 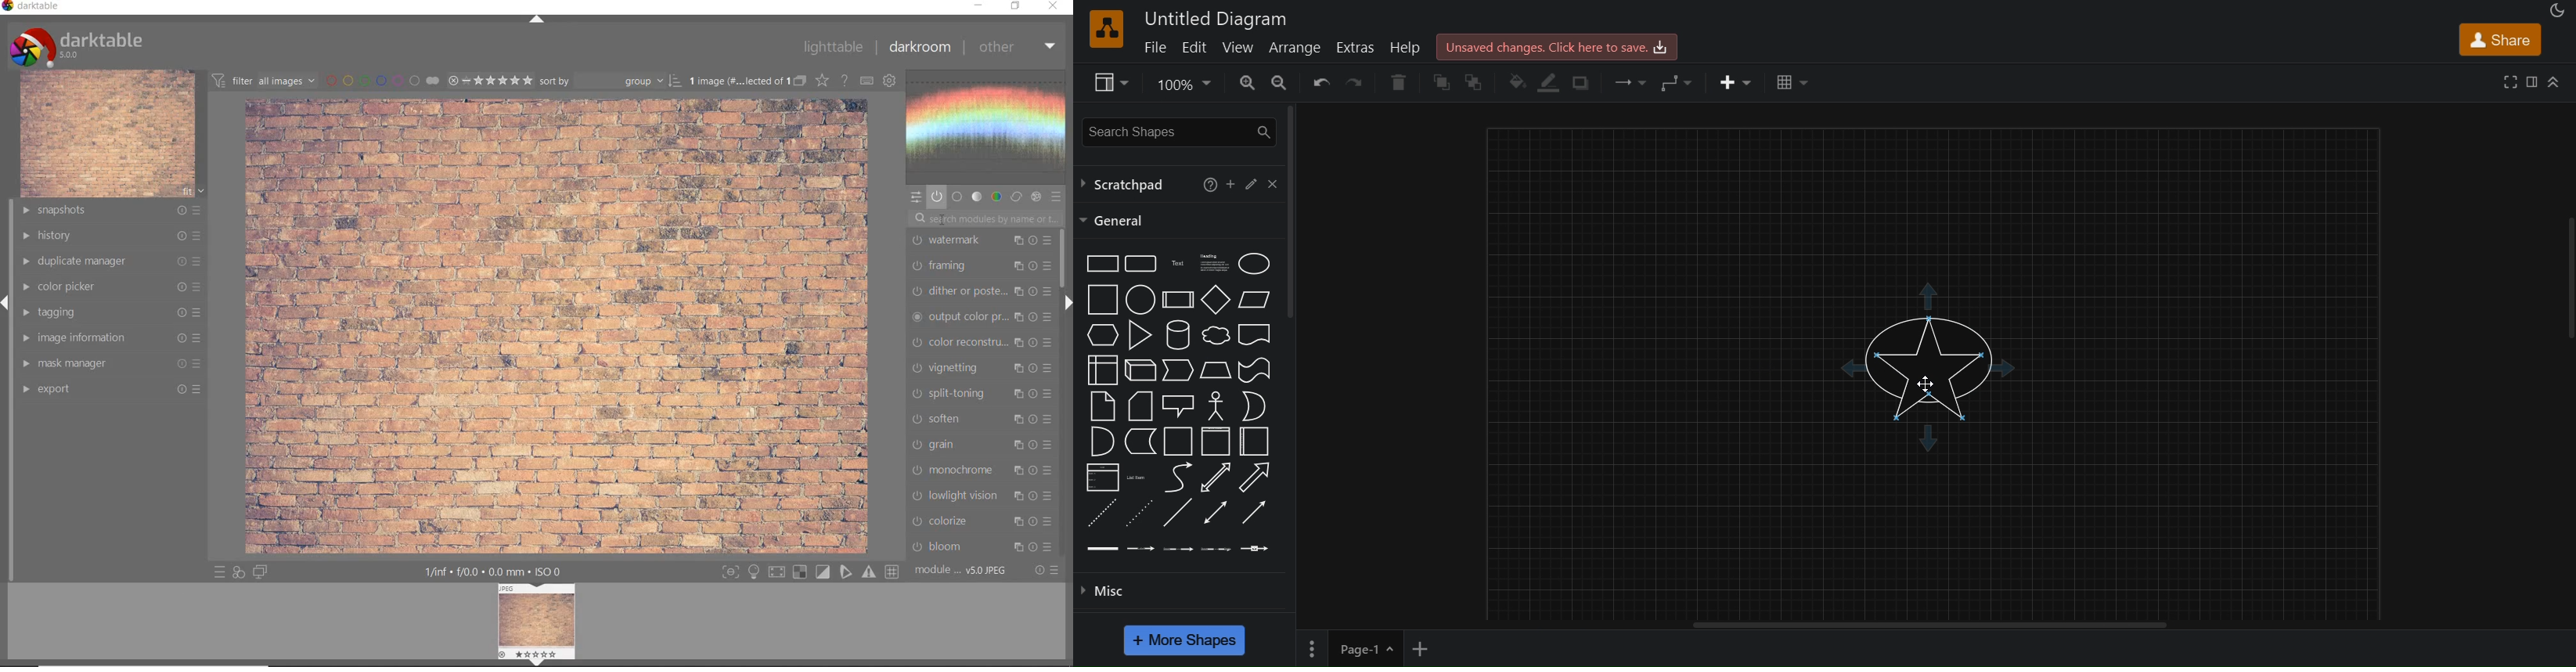 What do you see at coordinates (1100, 262) in the screenshot?
I see `rectangle` at bounding box center [1100, 262].